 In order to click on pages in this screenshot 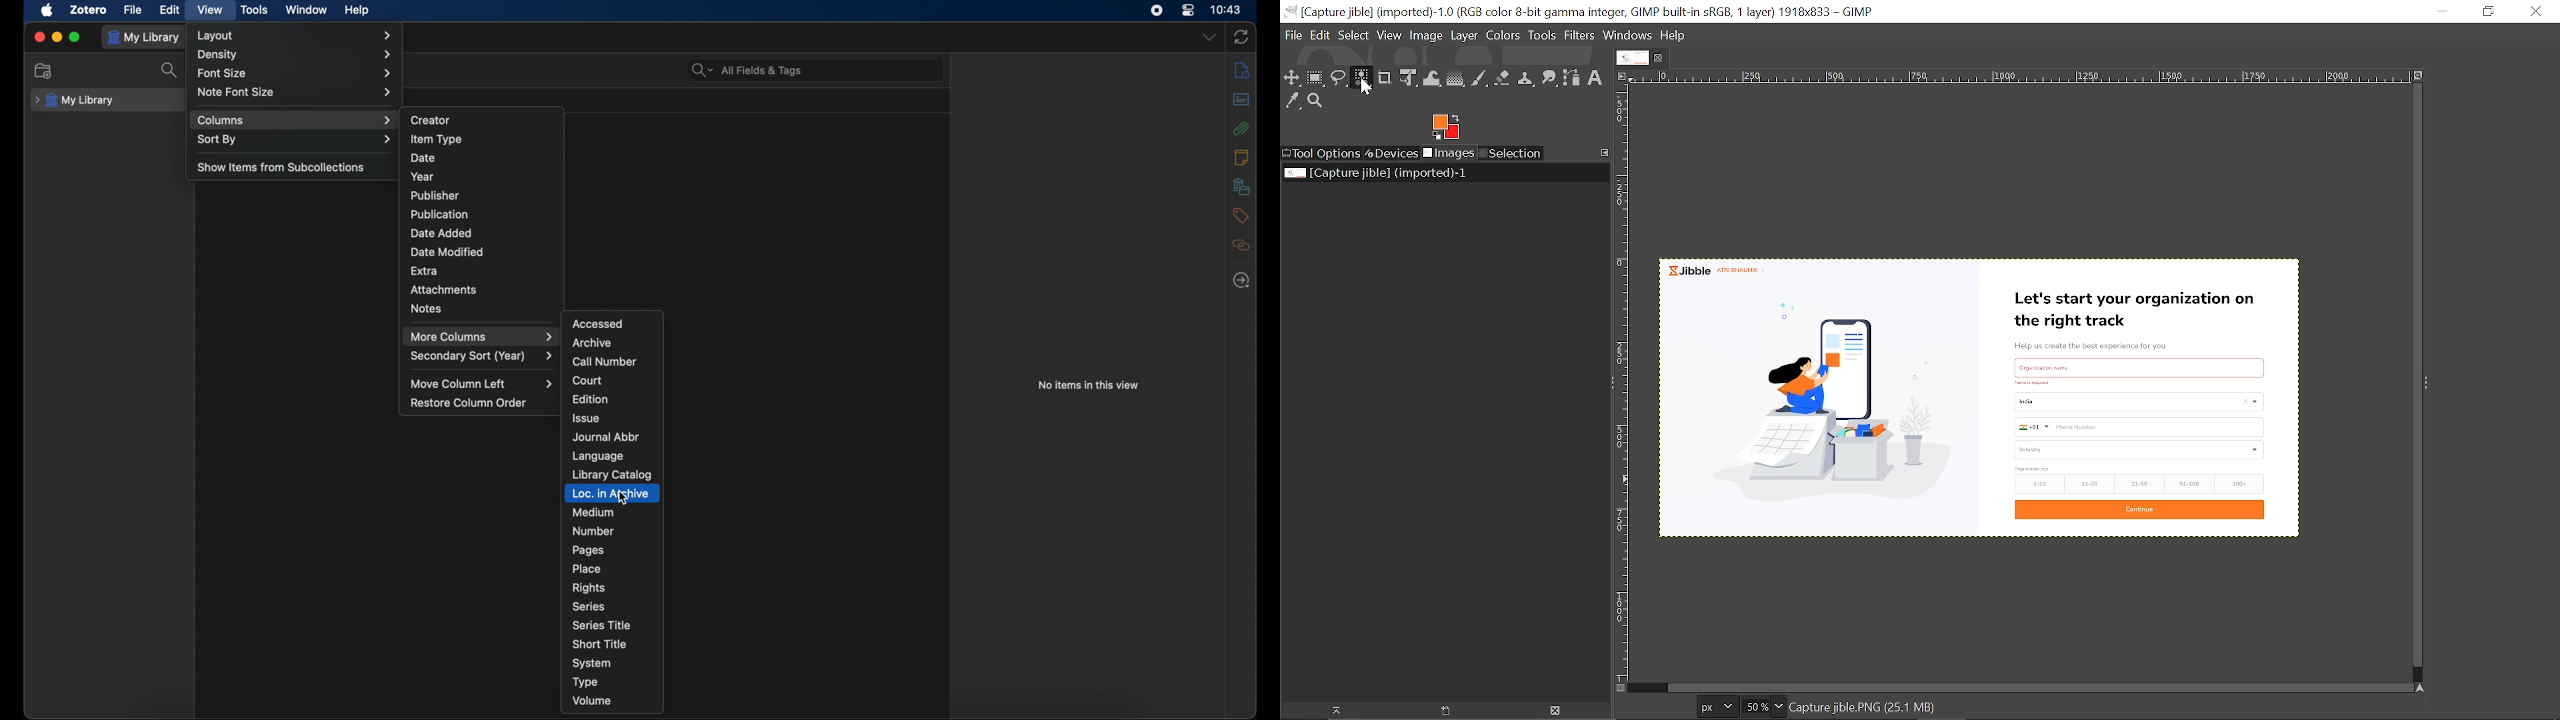, I will do `click(588, 551)`.